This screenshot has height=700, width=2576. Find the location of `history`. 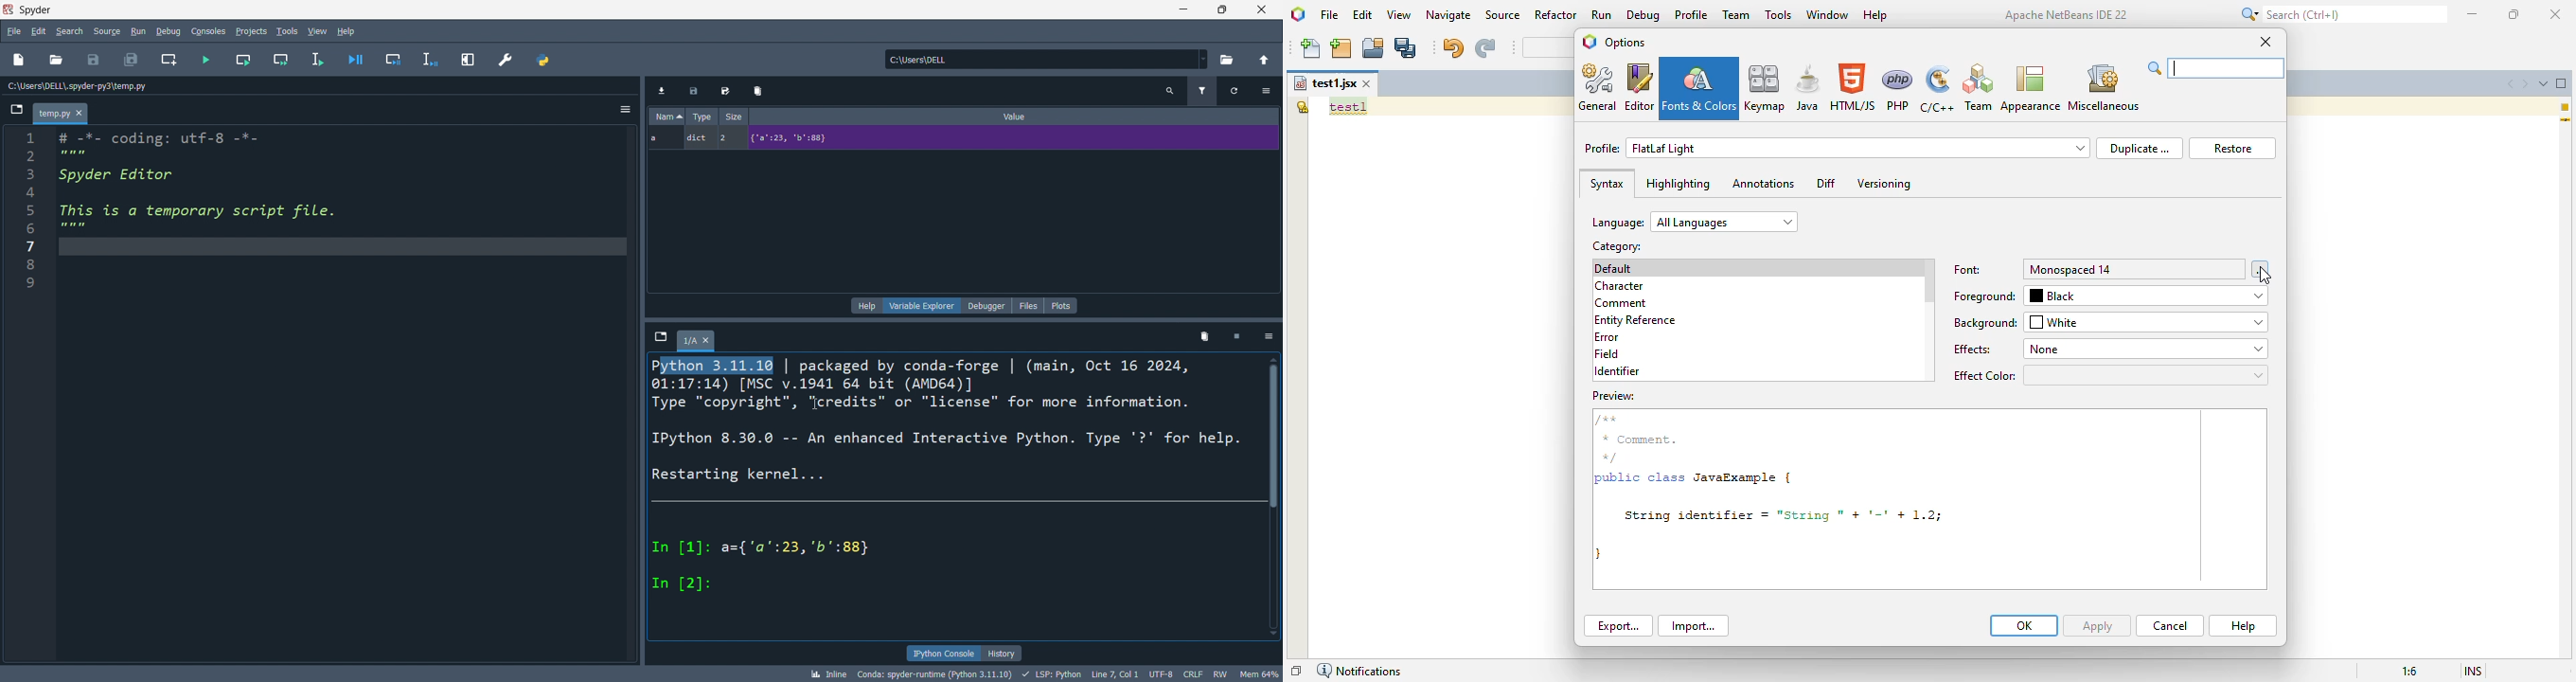

history is located at coordinates (1002, 653).